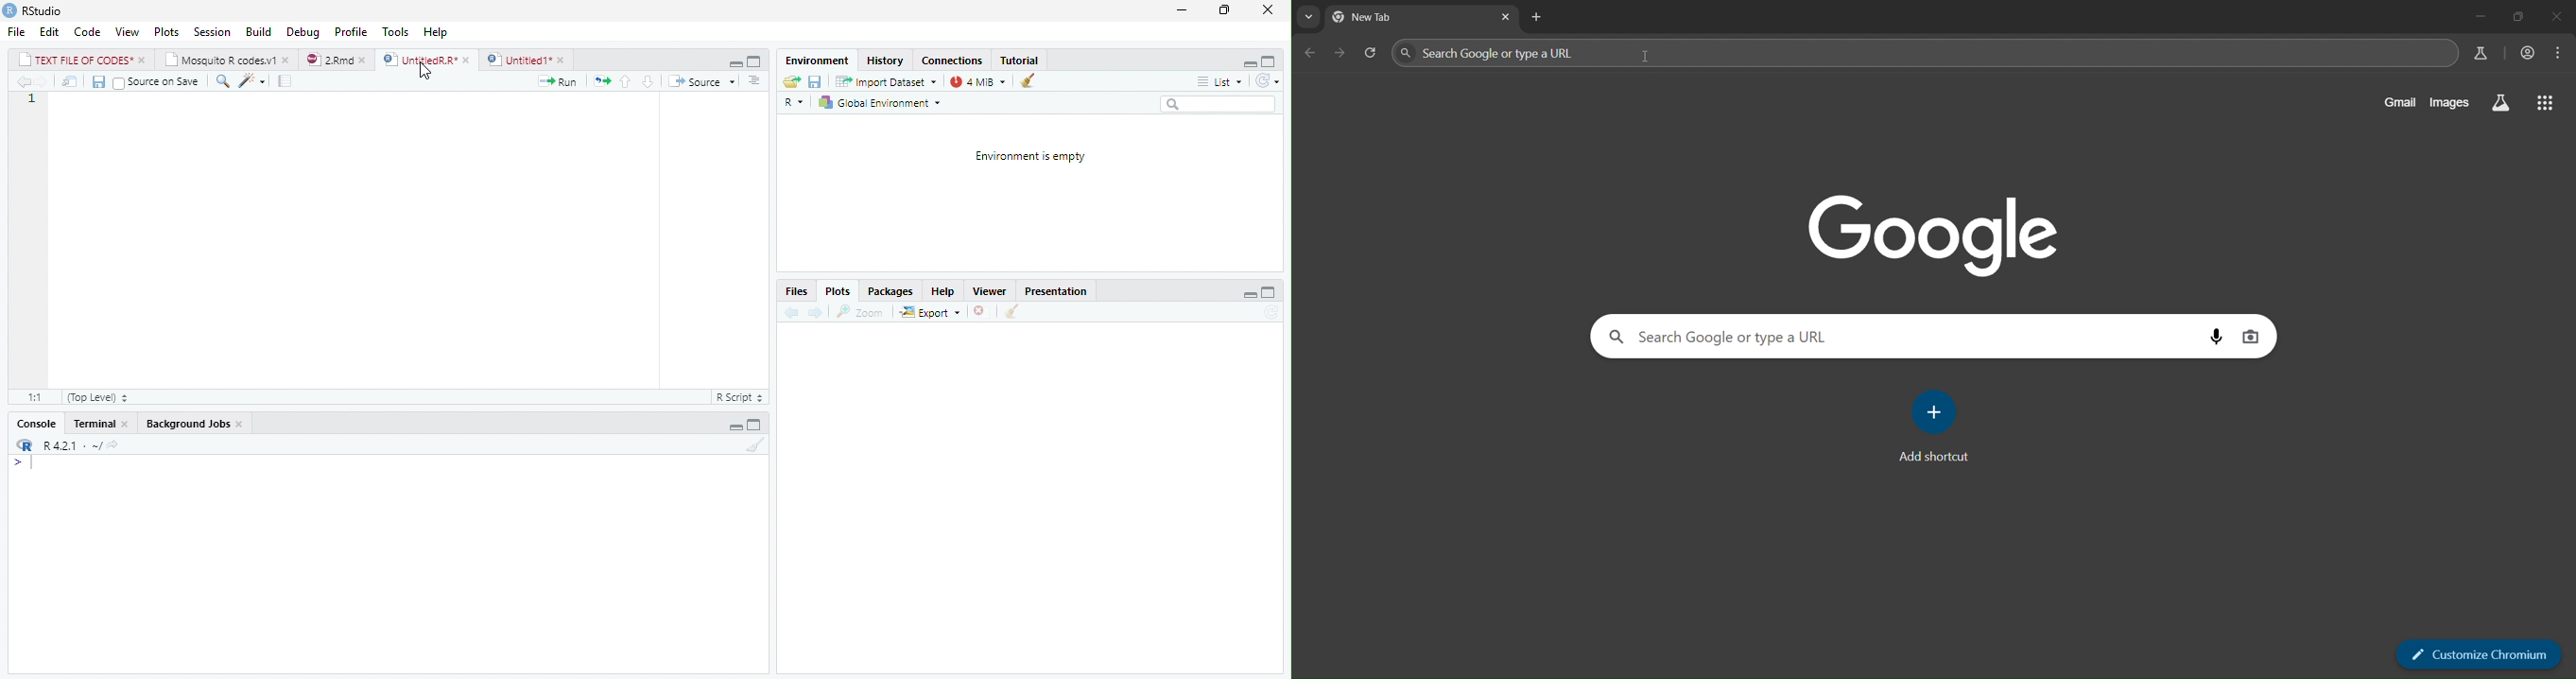  What do you see at coordinates (83, 60) in the screenshot?
I see `| TEXT FILE OF CODES* »` at bounding box center [83, 60].